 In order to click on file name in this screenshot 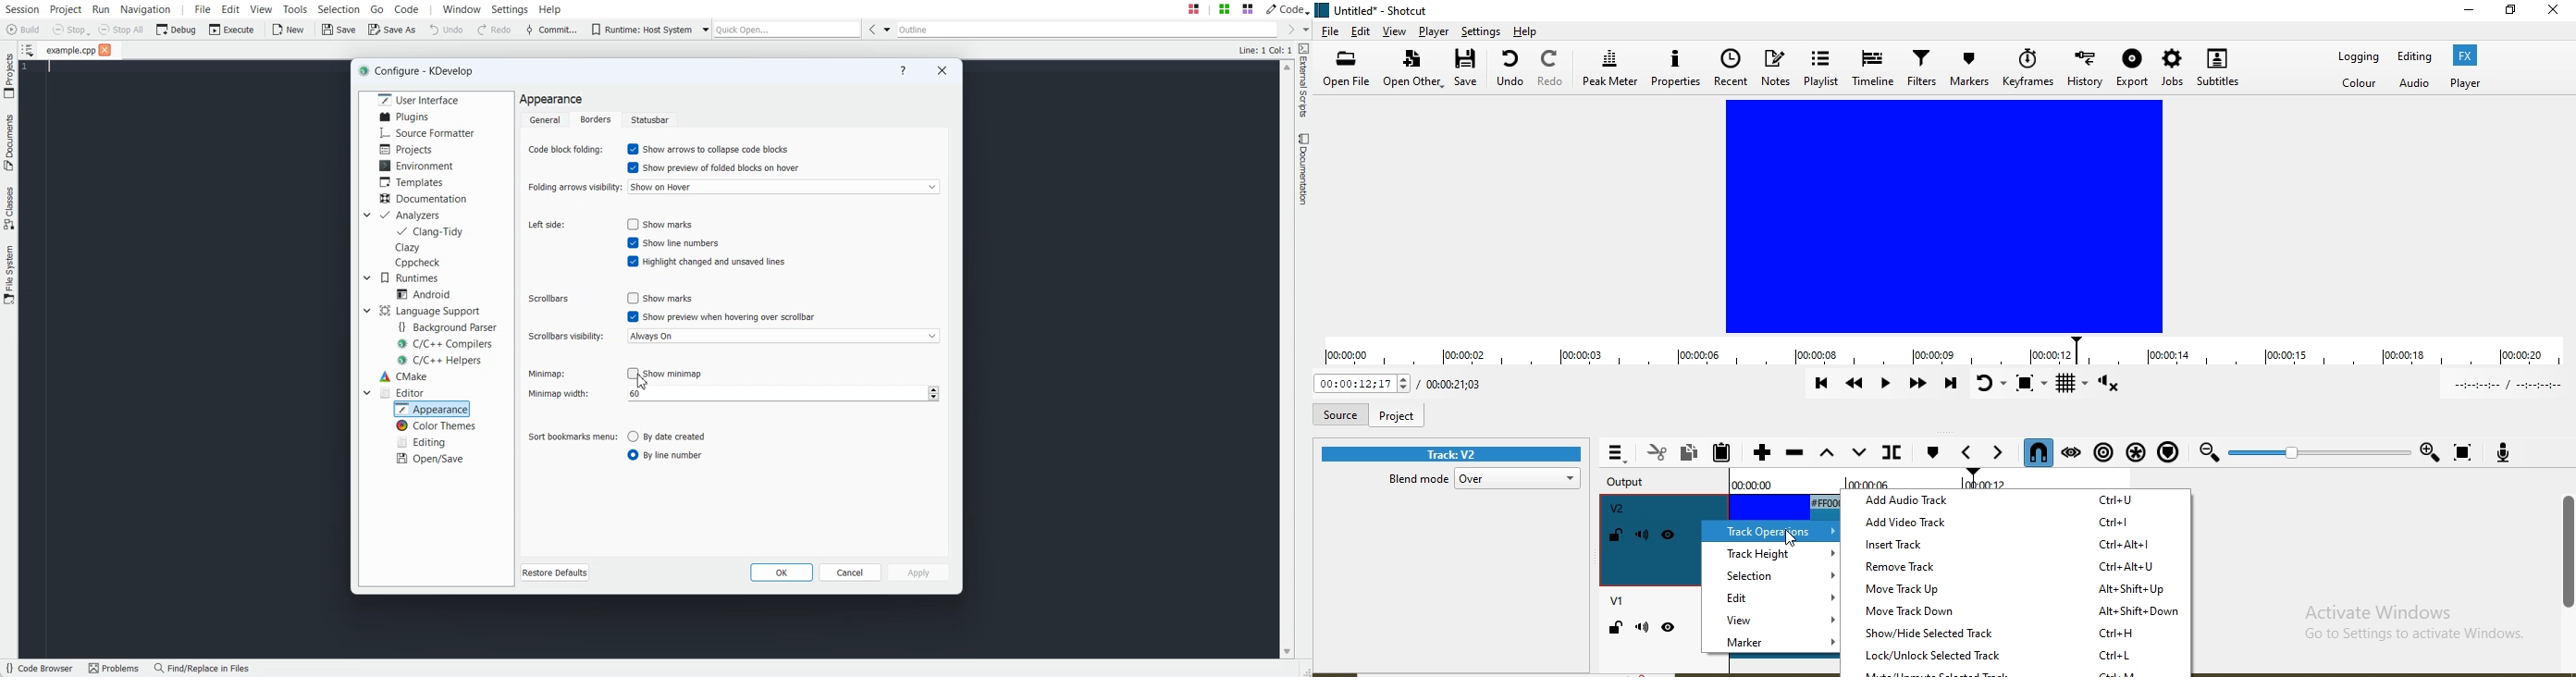, I will do `click(1382, 8)`.